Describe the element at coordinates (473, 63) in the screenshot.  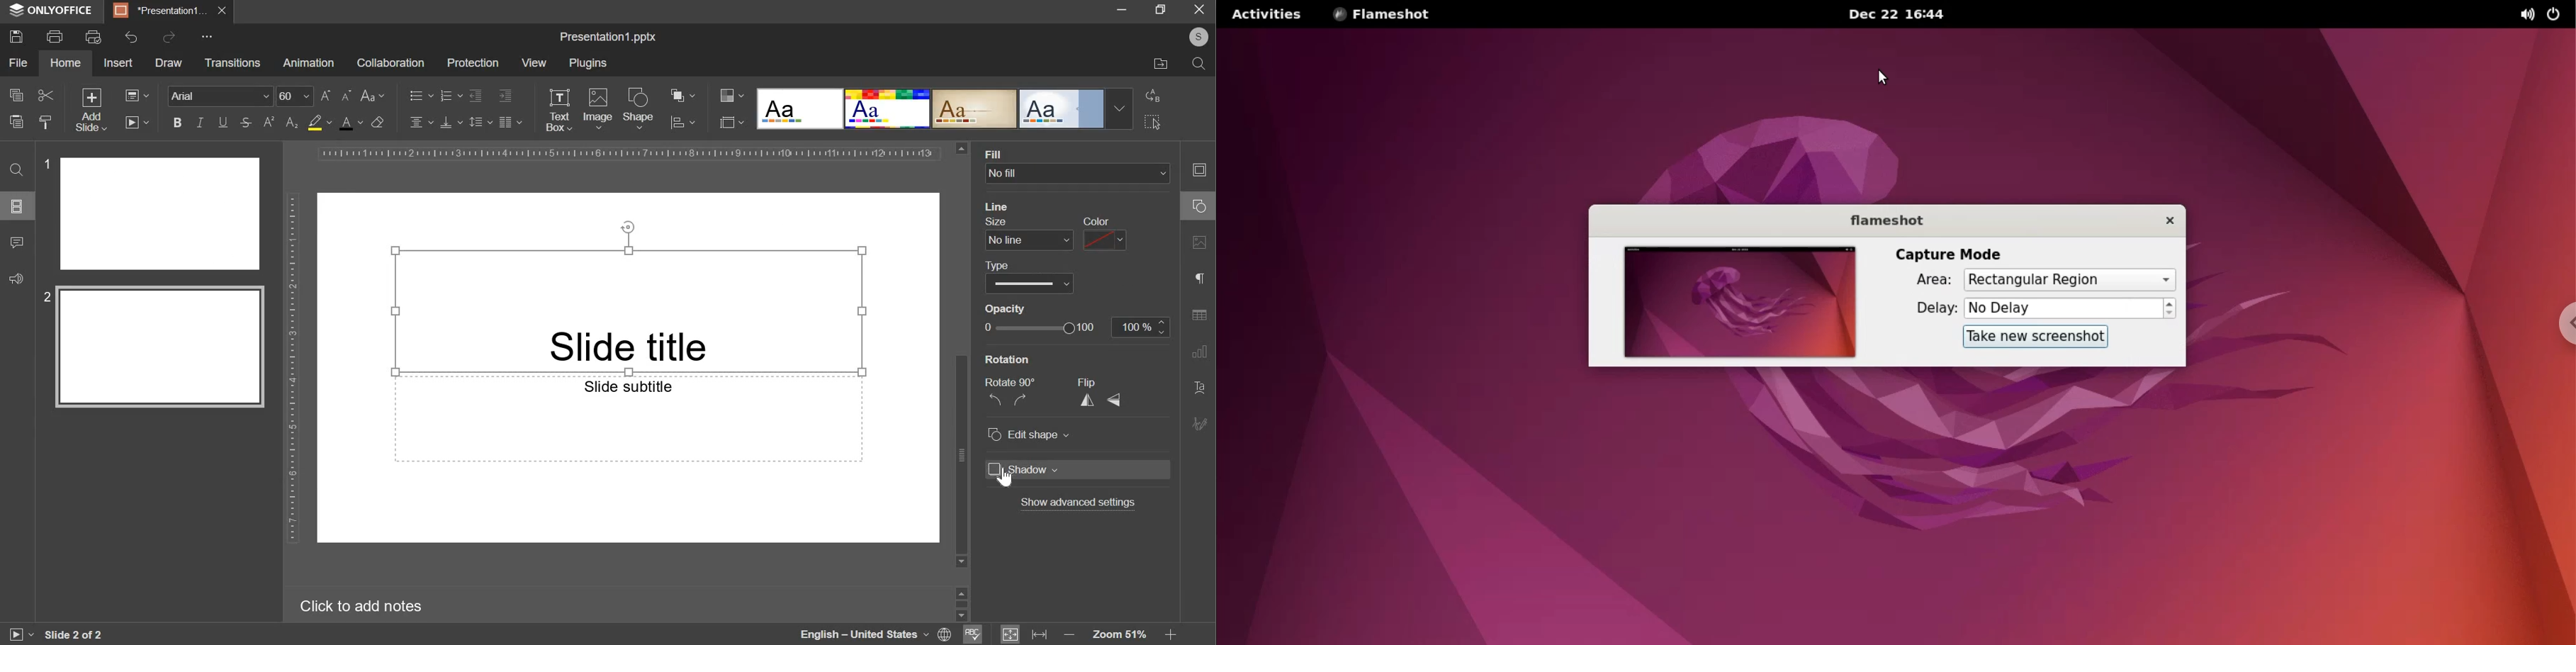
I see `protection` at that location.